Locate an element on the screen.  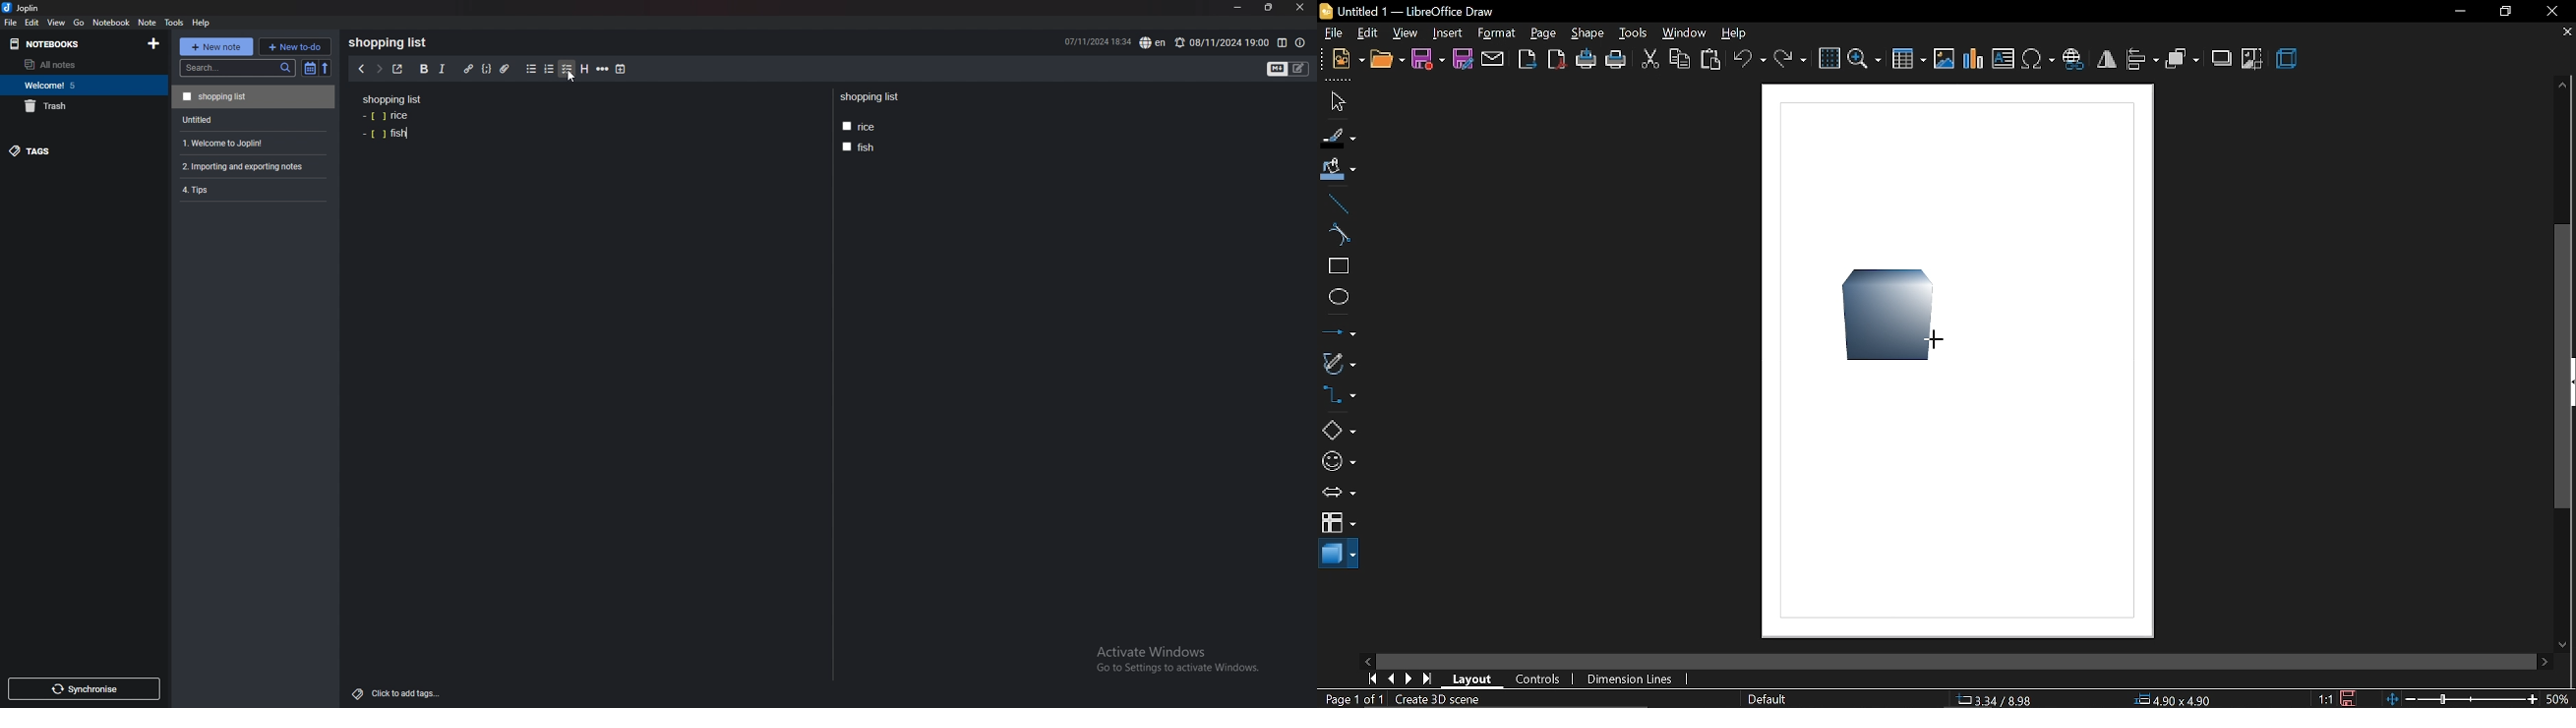
fish is located at coordinates (858, 147).